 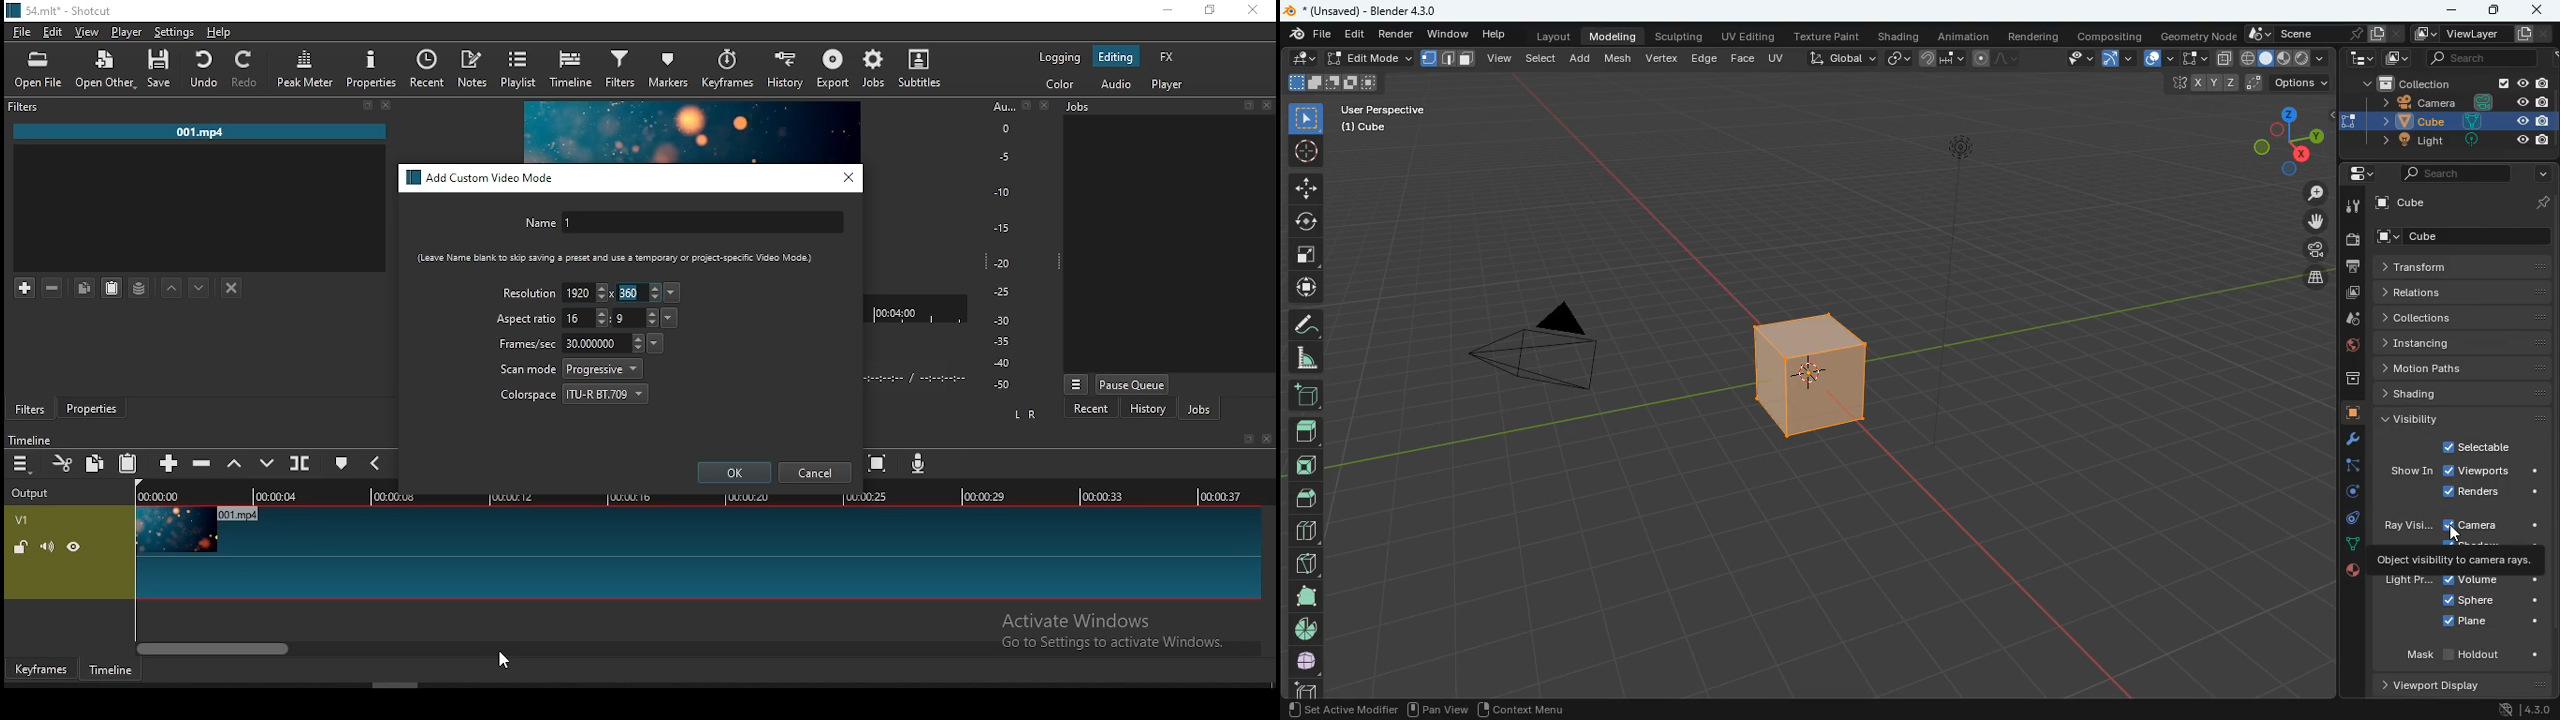 What do you see at coordinates (670, 67) in the screenshot?
I see `markers` at bounding box center [670, 67].